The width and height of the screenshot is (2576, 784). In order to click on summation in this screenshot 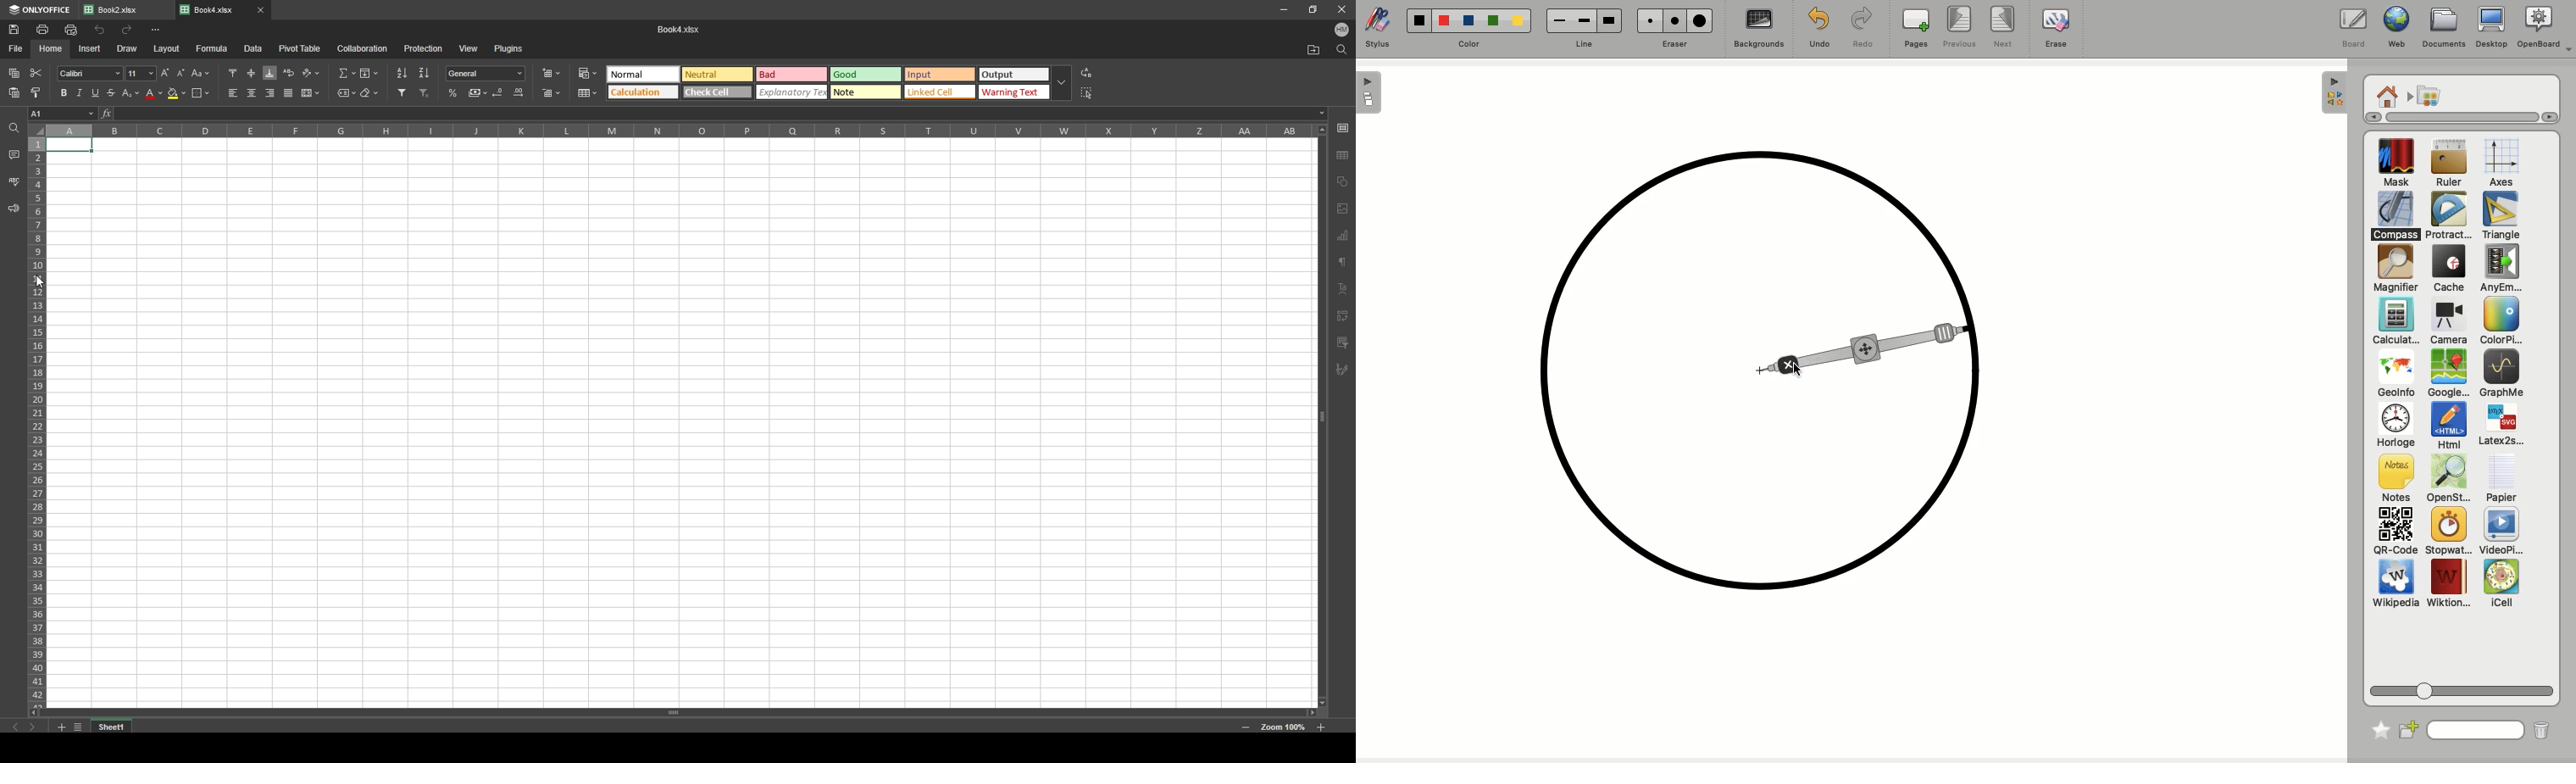, I will do `click(346, 73)`.